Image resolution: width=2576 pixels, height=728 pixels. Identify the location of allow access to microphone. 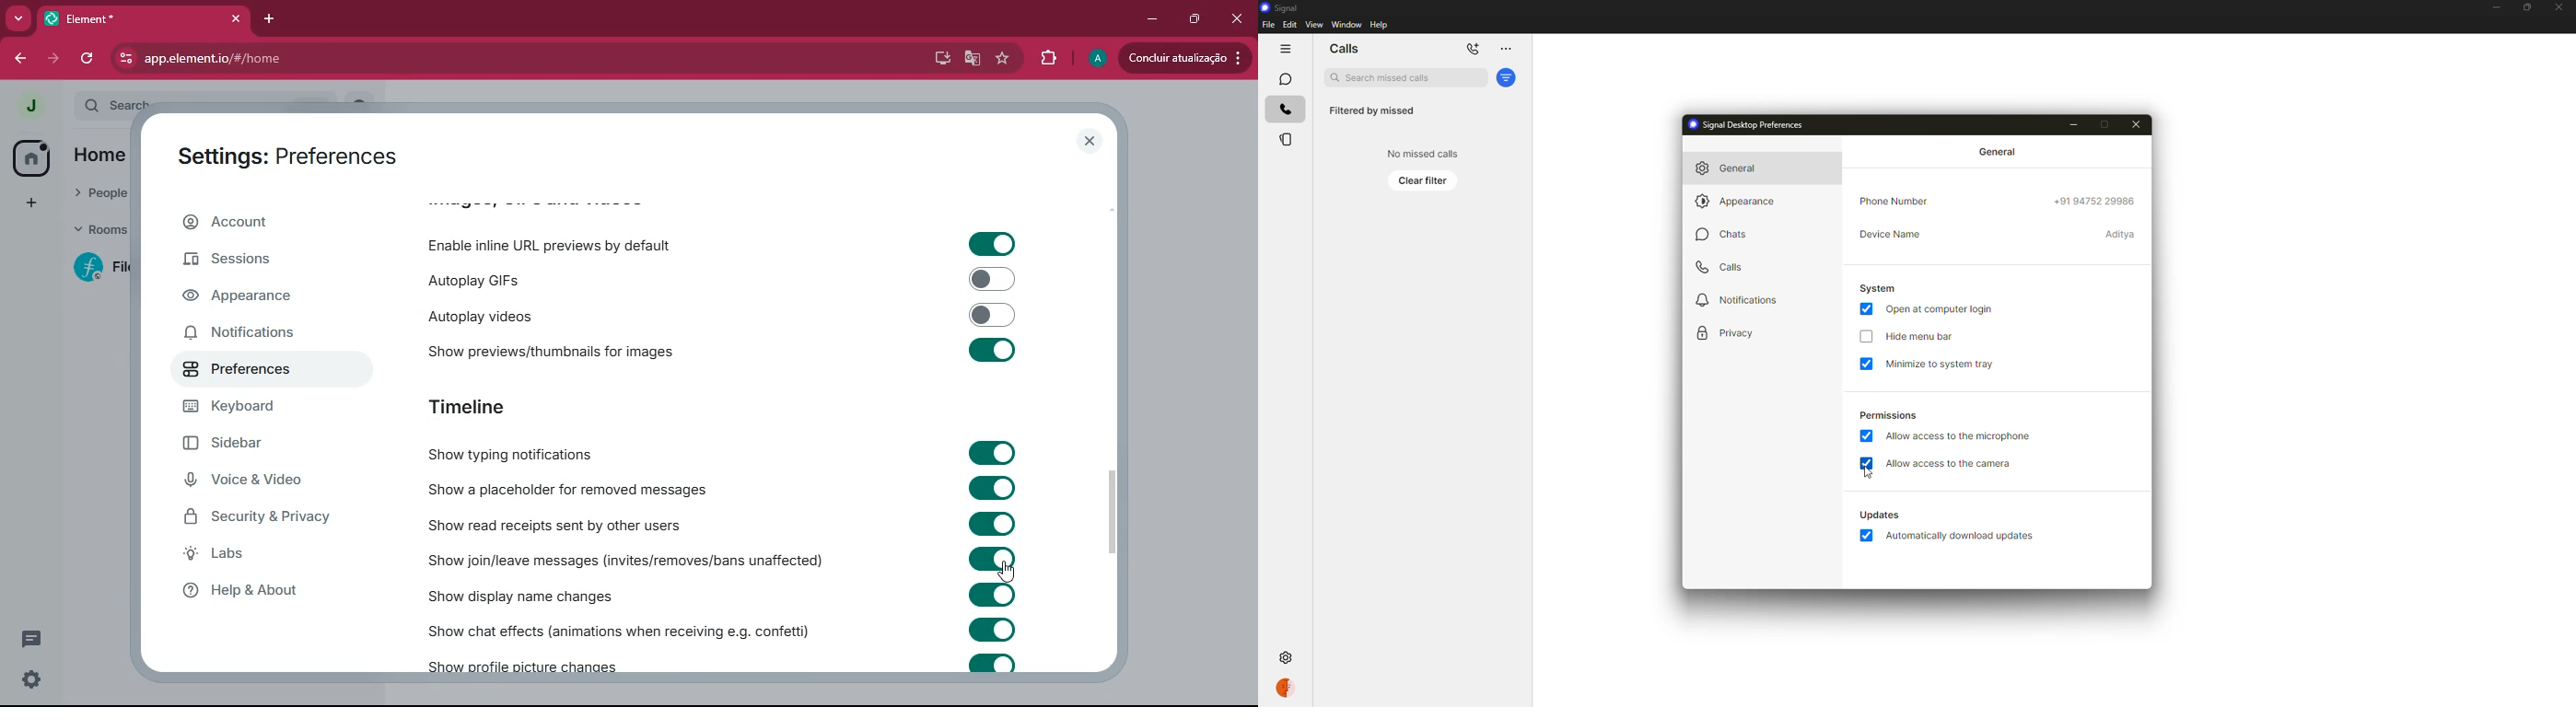
(1960, 438).